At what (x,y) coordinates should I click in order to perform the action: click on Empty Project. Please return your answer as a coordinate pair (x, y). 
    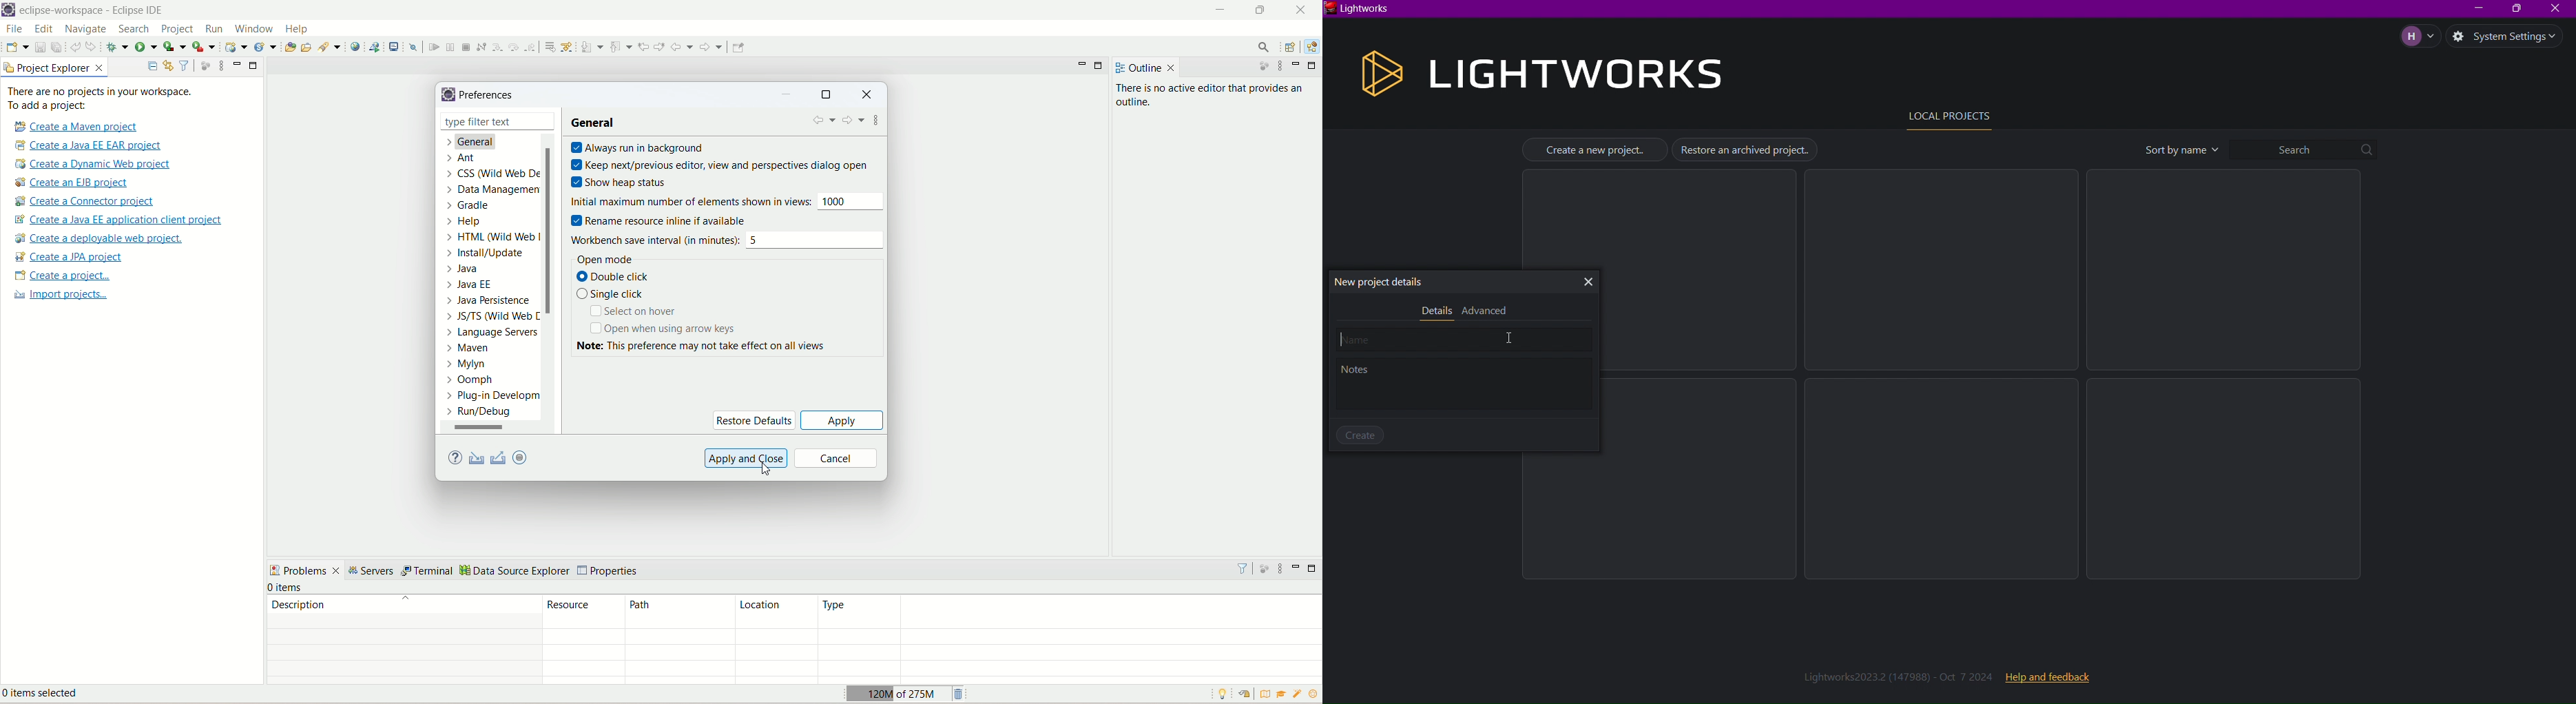
    Looking at the image, I should click on (2224, 271).